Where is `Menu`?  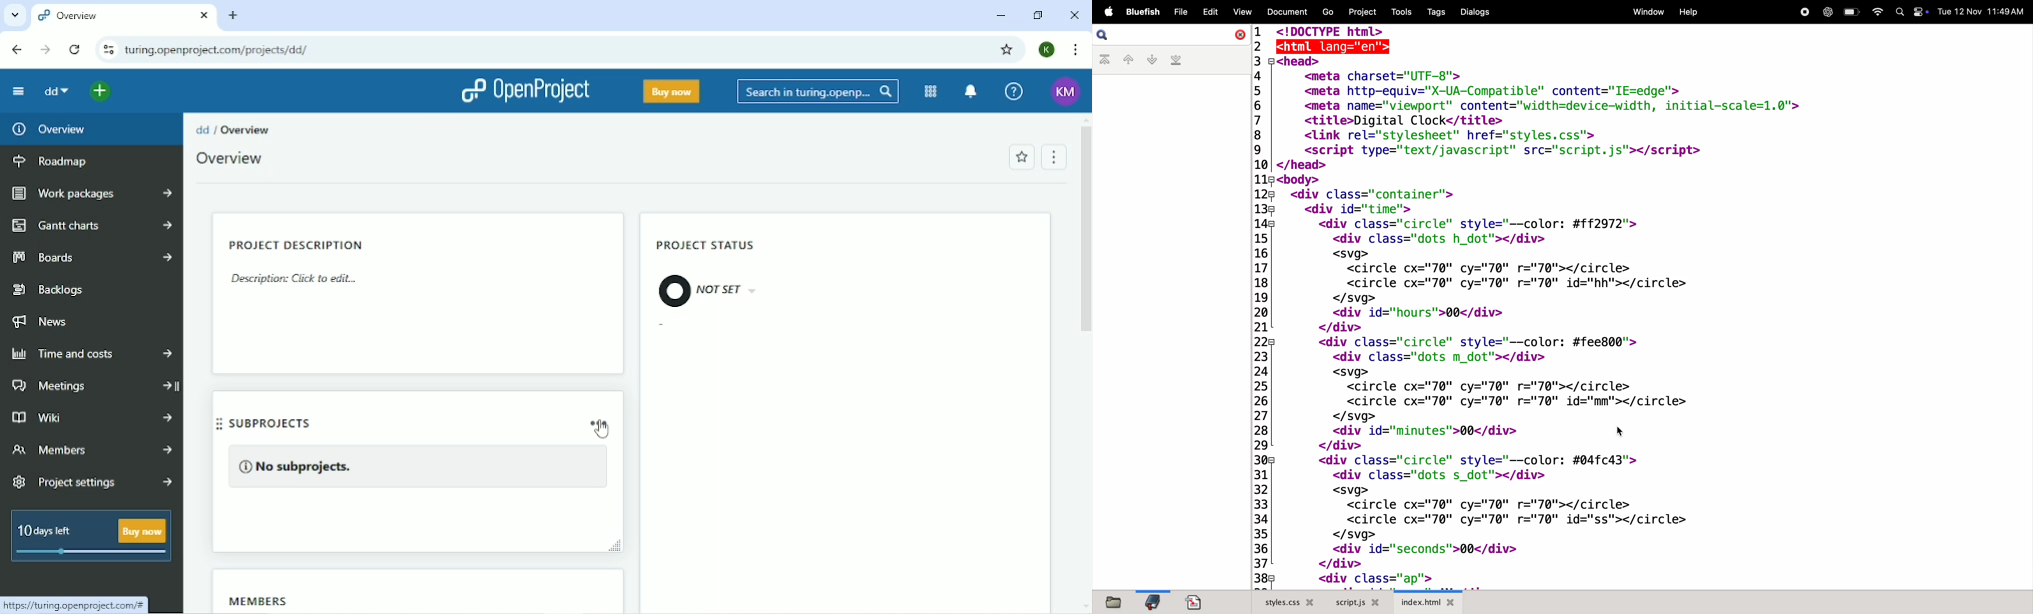 Menu is located at coordinates (1052, 158).